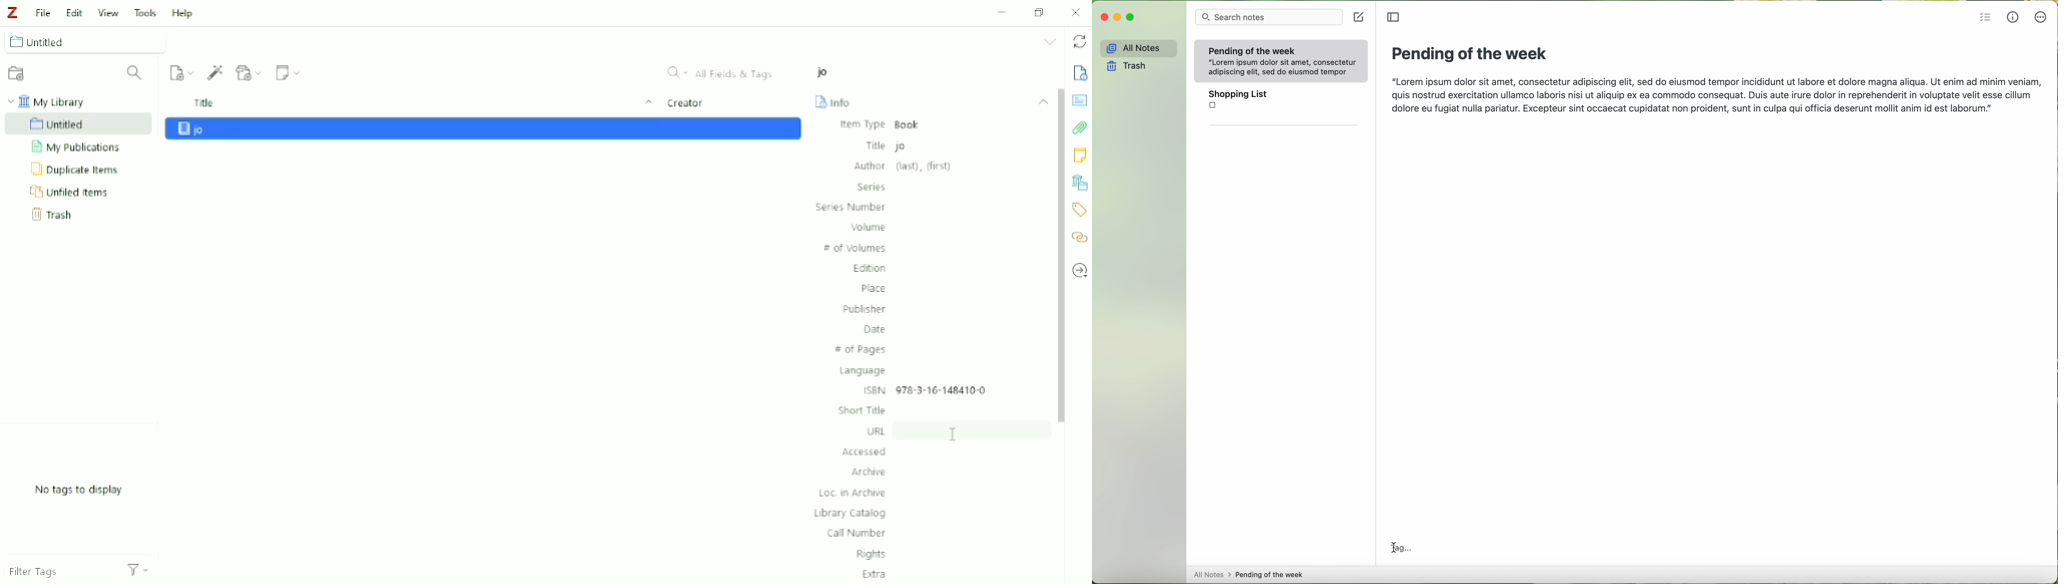 Image resolution: width=2072 pixels, height=588 pixels. I want to click on search bar, so click(1271, 18).